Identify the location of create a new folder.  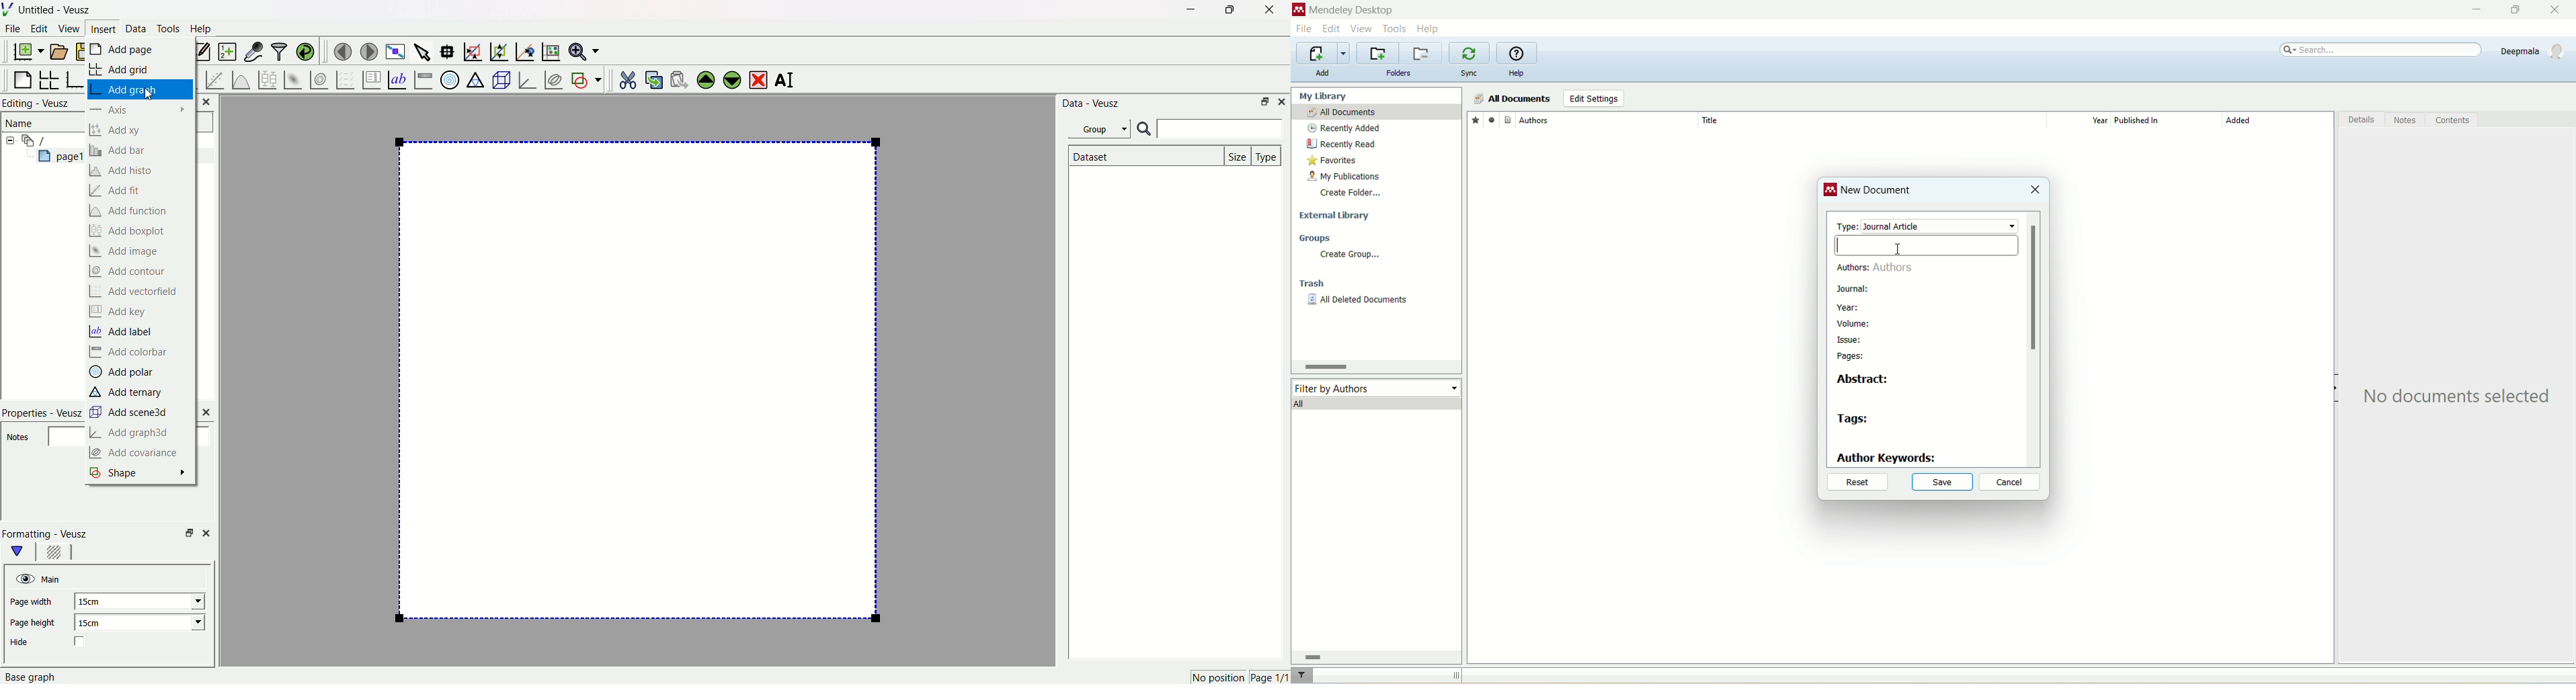
(1378, 54).